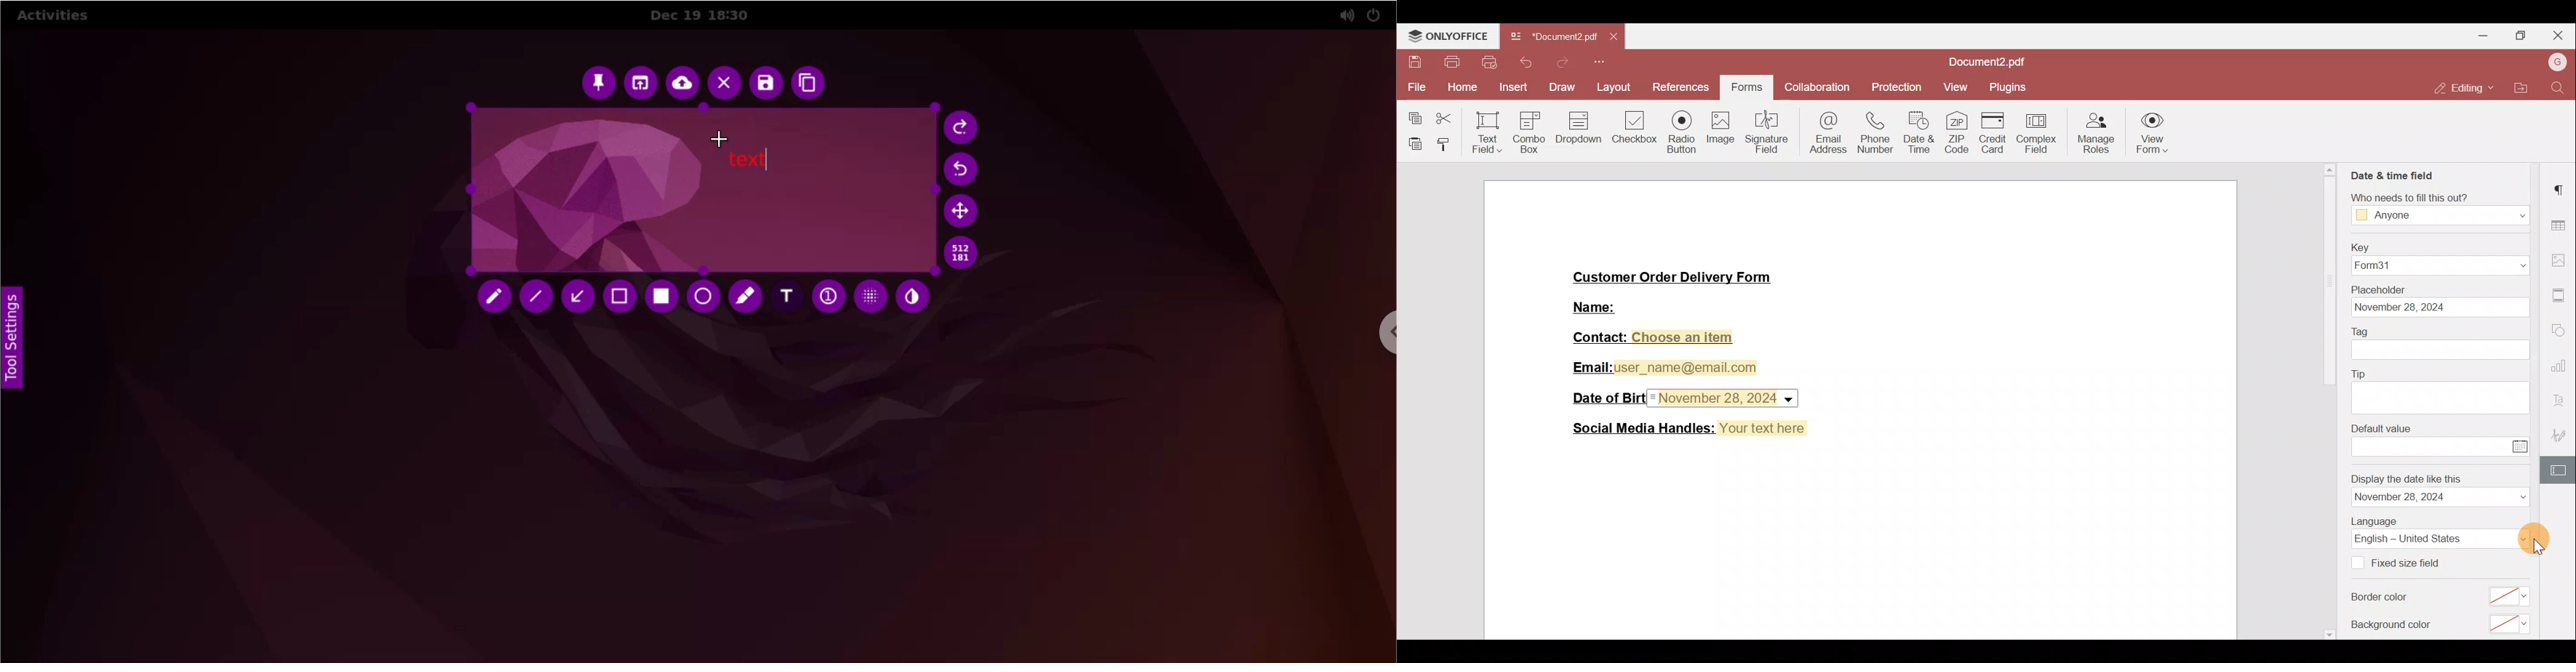 The height and width of the screenshot is (672, 2576). Describe the element at coordinates (2408, 478) in the screenshot. I see `Display the date like this` at that location.